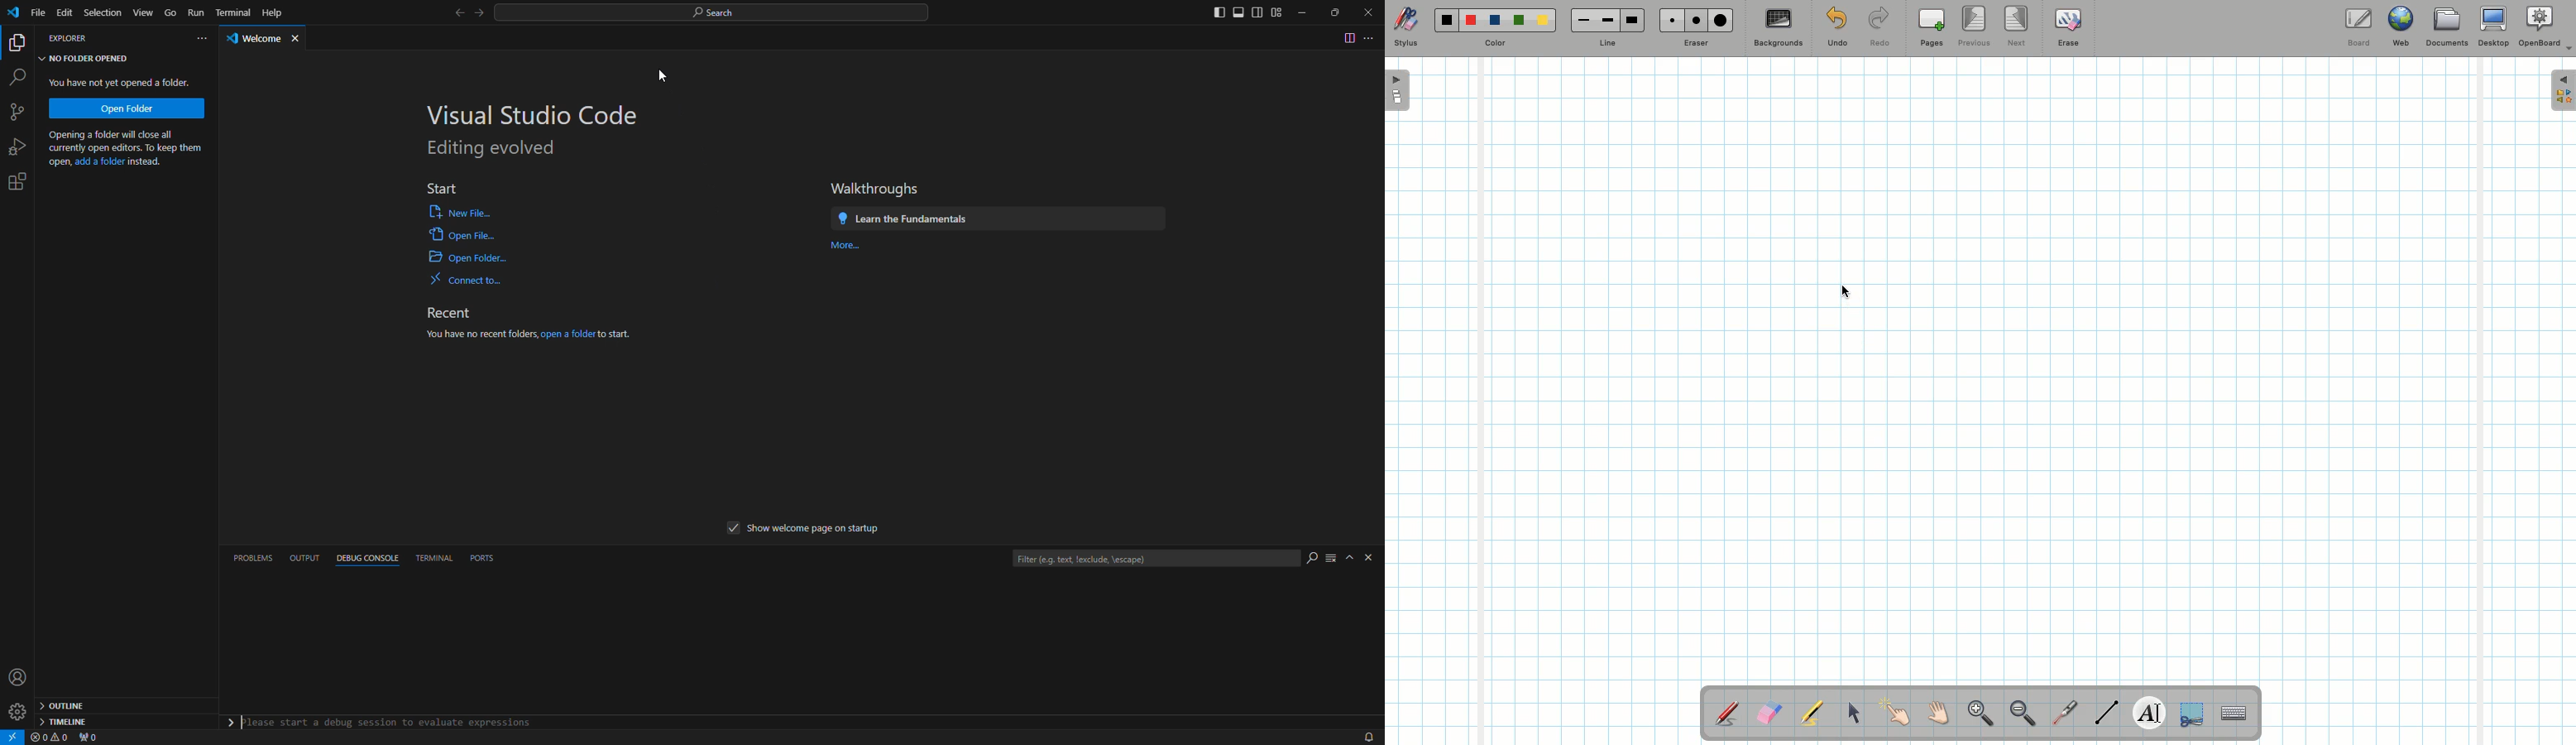  What do you see at coordinates (141, 13) in the screenshot?
I see `View` at bounding box center [141, 13].